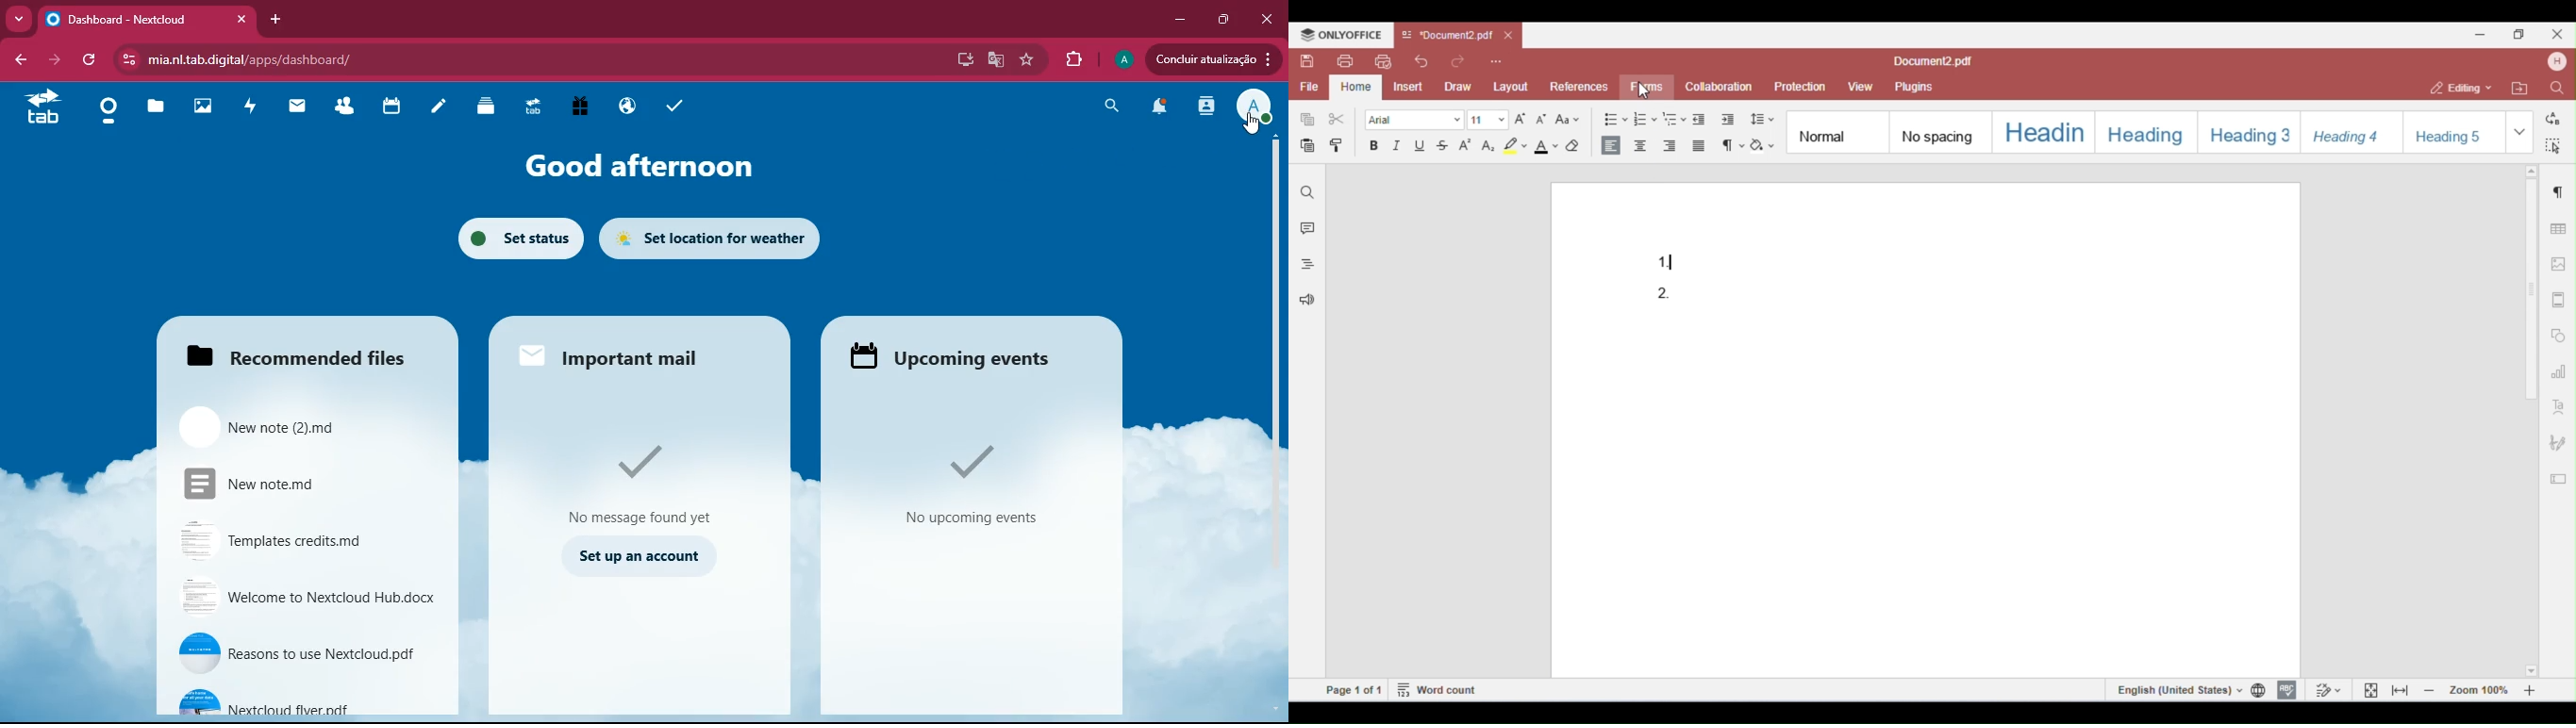 This screenshot has height=728, width=2576. What do you see at coordinates (641, 169) in the screenshot?
I see `good afternoon` at bounding box center [641, 169].